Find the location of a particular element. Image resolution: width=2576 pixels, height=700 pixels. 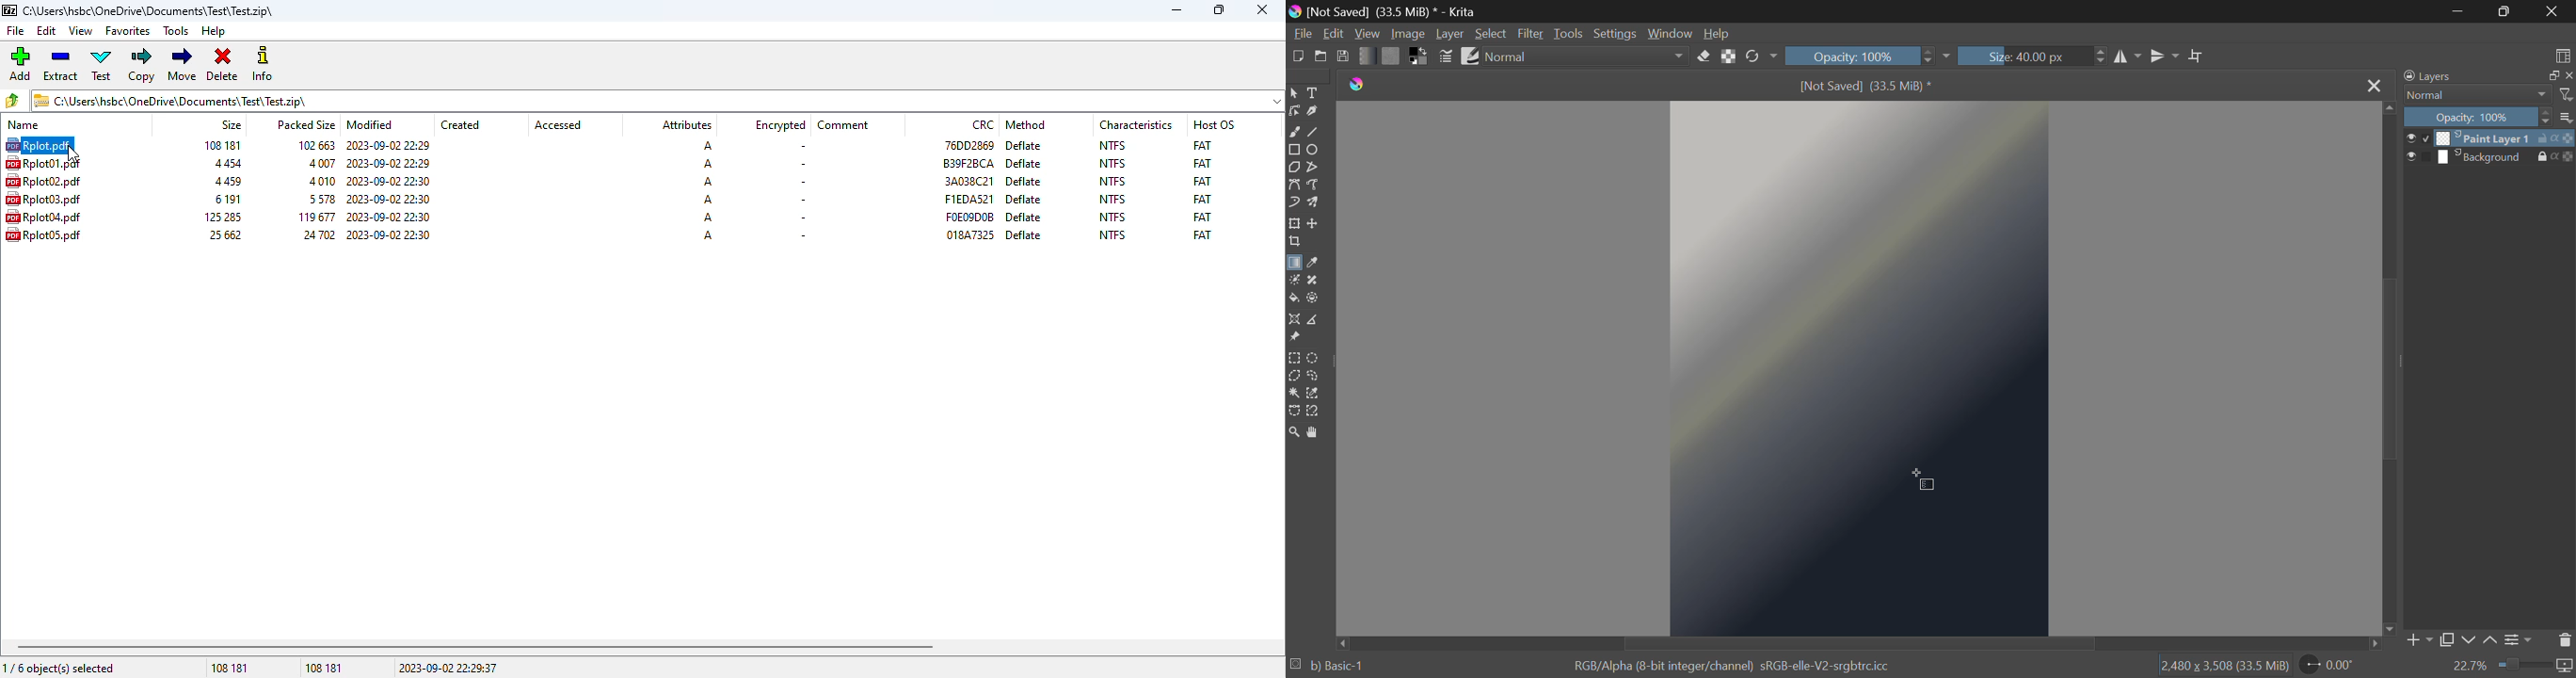

Gradient Fill is located at coordinates (1294, 265).